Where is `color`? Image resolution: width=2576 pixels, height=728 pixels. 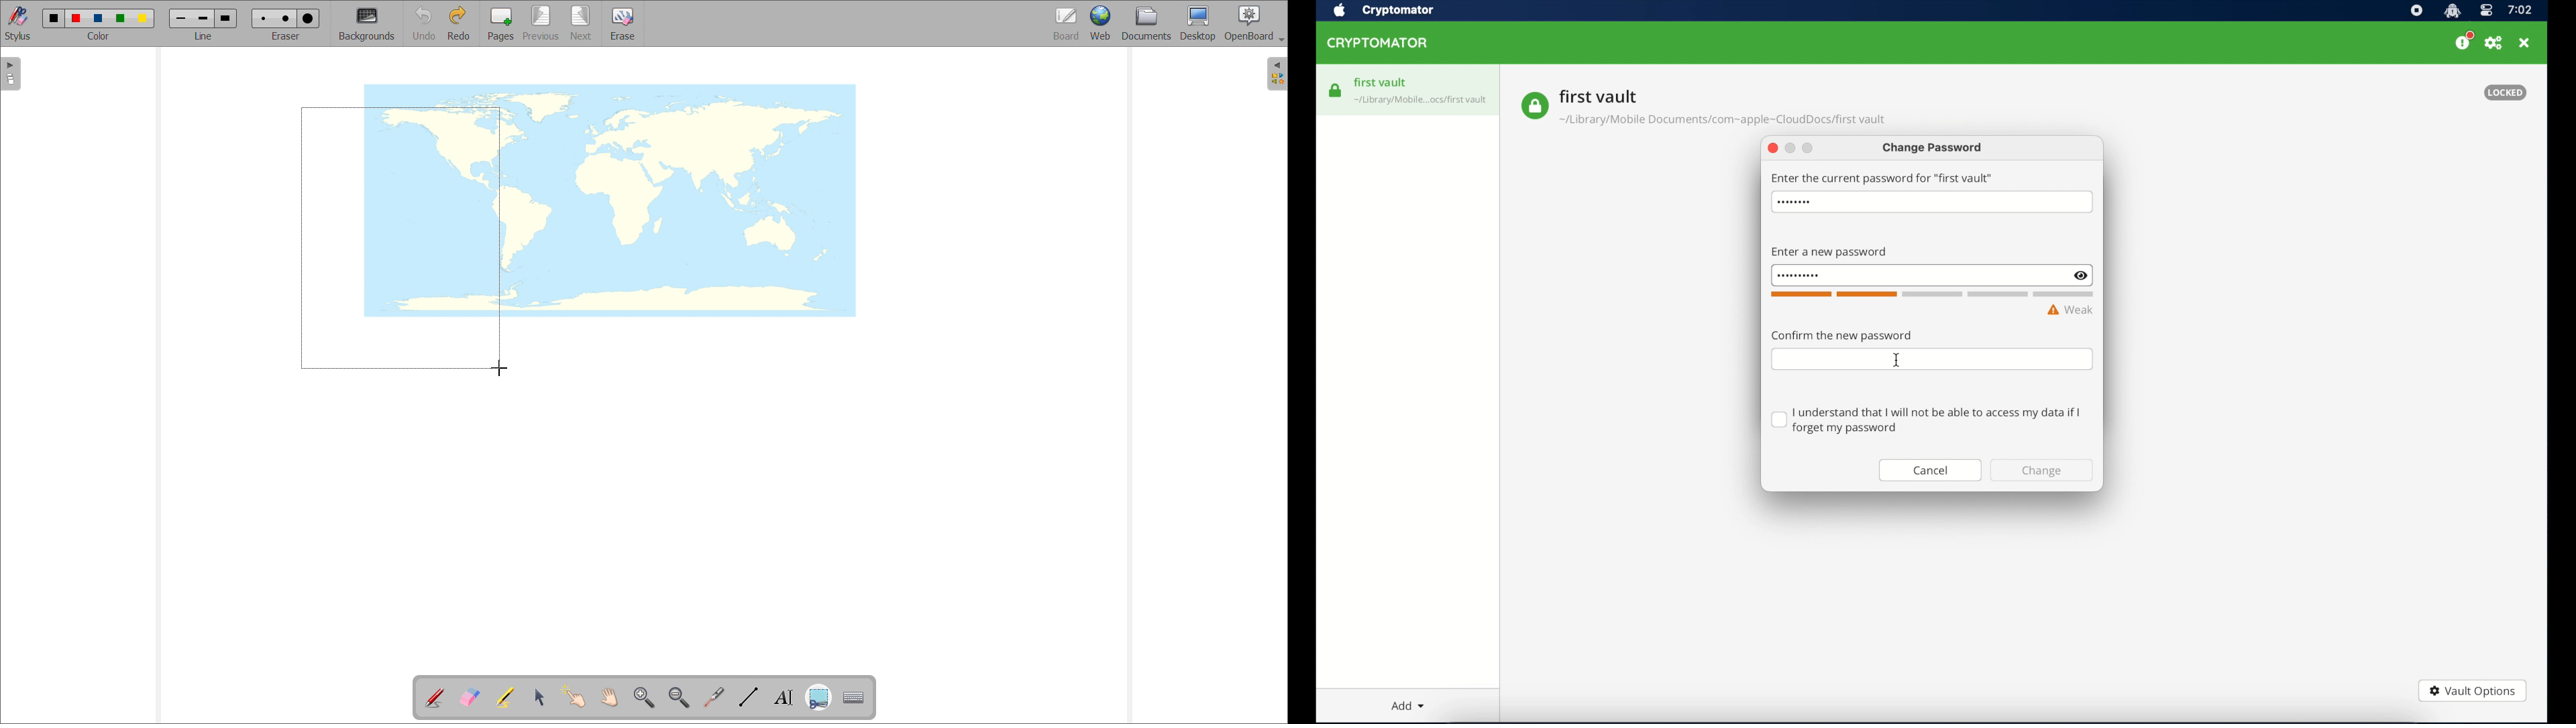 color is located at coordinates (98, 36).